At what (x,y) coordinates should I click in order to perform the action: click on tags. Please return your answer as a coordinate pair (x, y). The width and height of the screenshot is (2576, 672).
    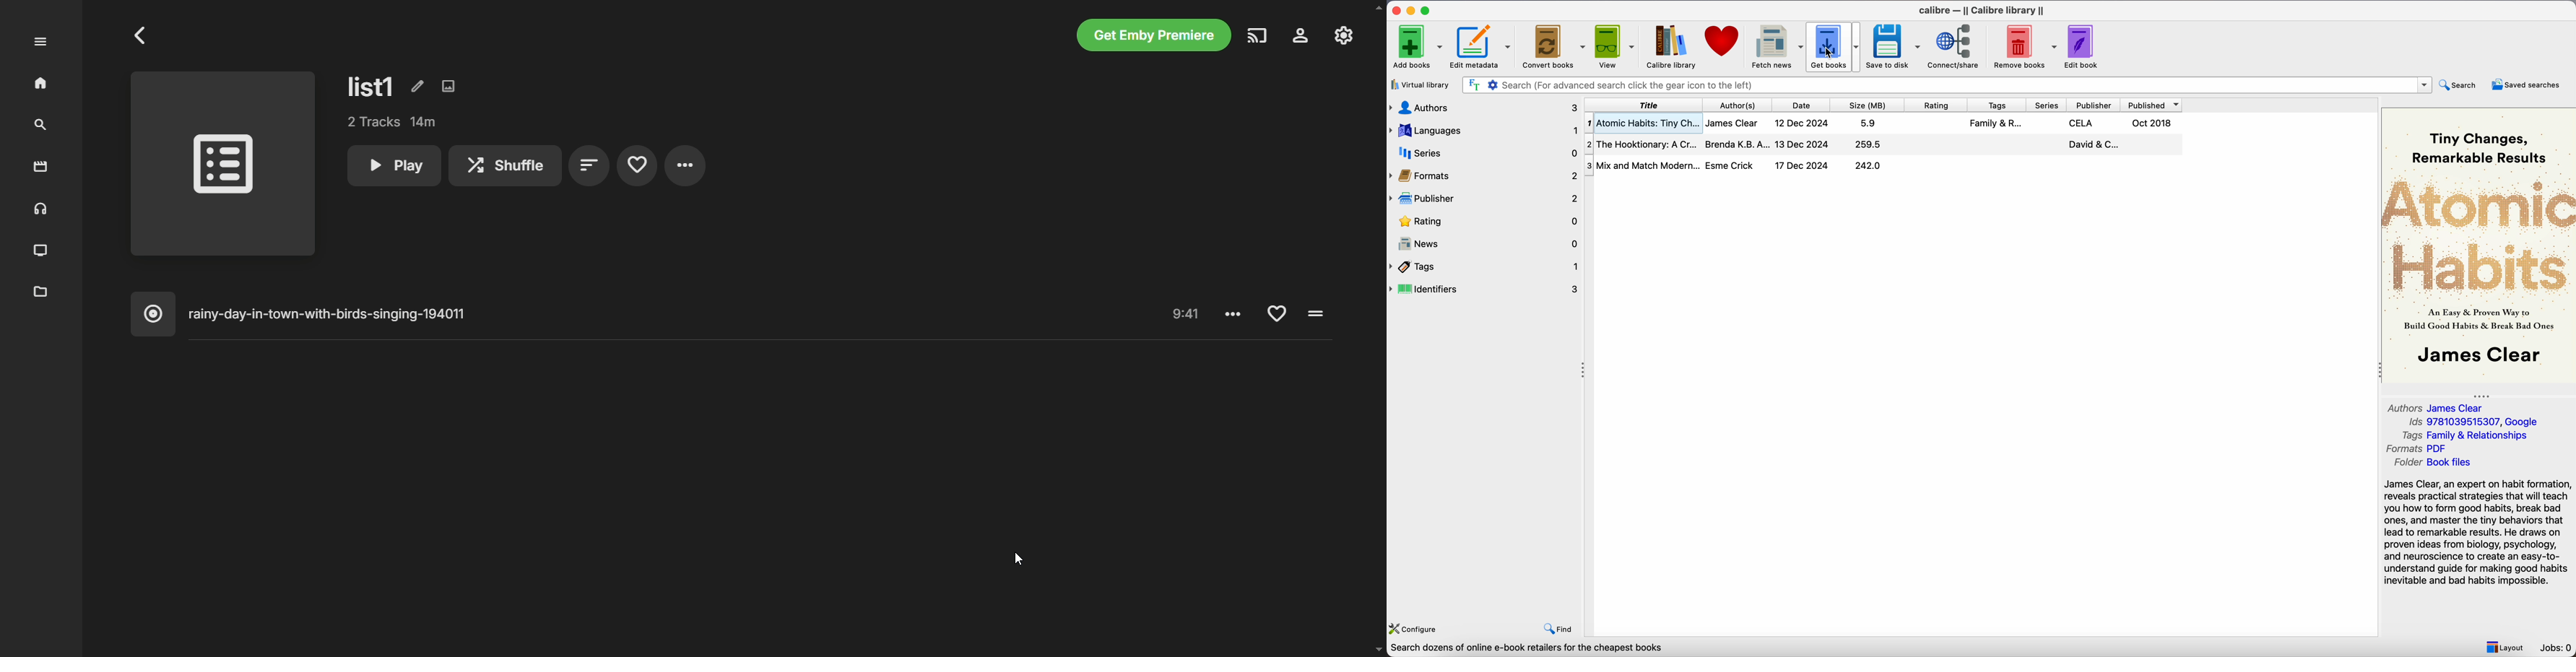
    Looking at the image, I should click on (1485, 267).